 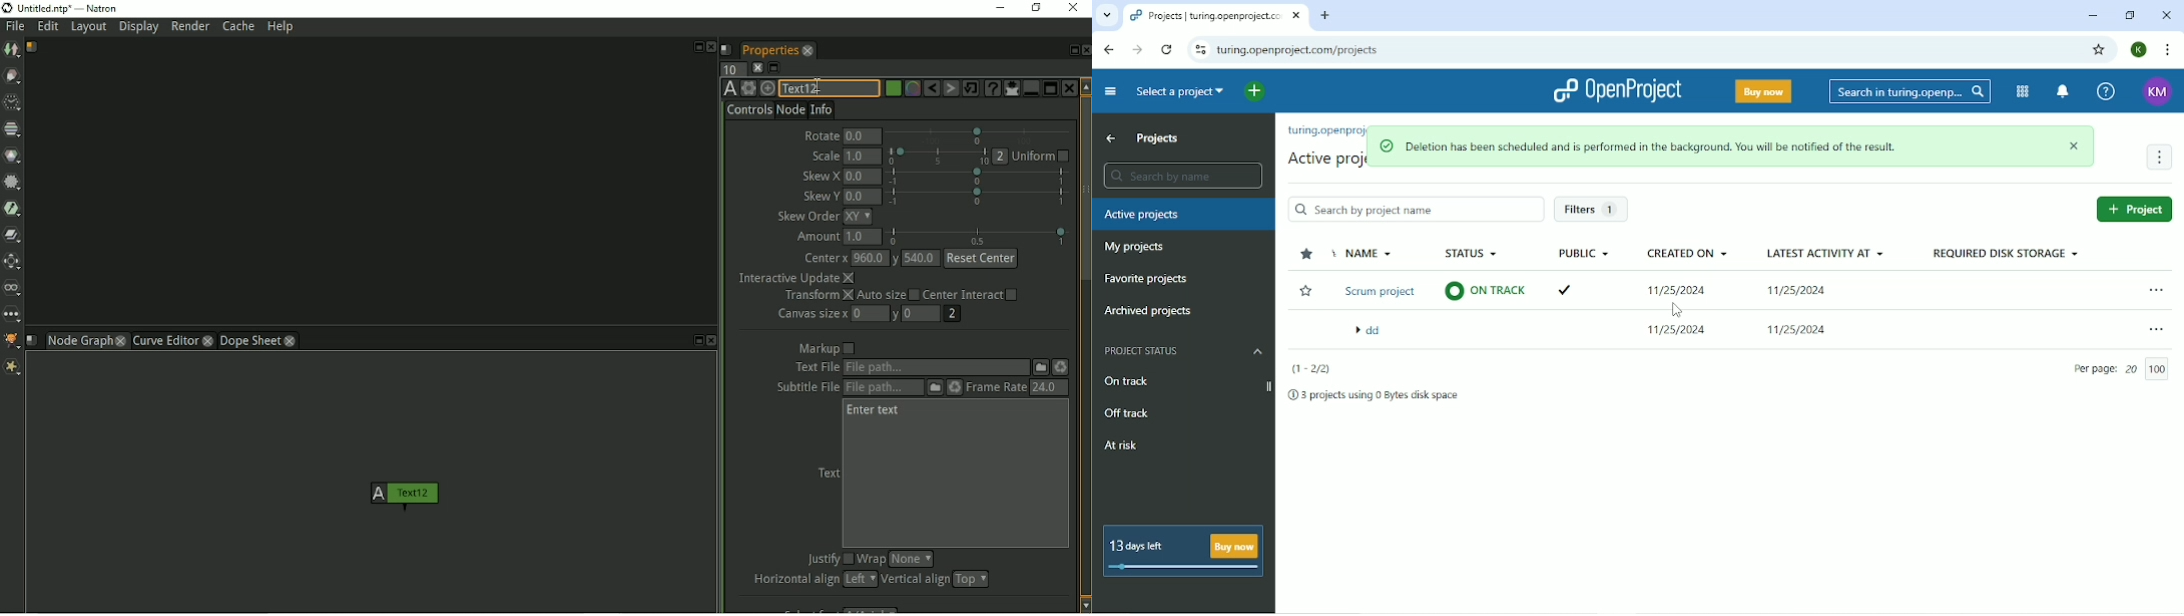 What do you see at coordinates (1482, 293) in the screenshot?
I see `on track` at bounding box center [1482, 293].